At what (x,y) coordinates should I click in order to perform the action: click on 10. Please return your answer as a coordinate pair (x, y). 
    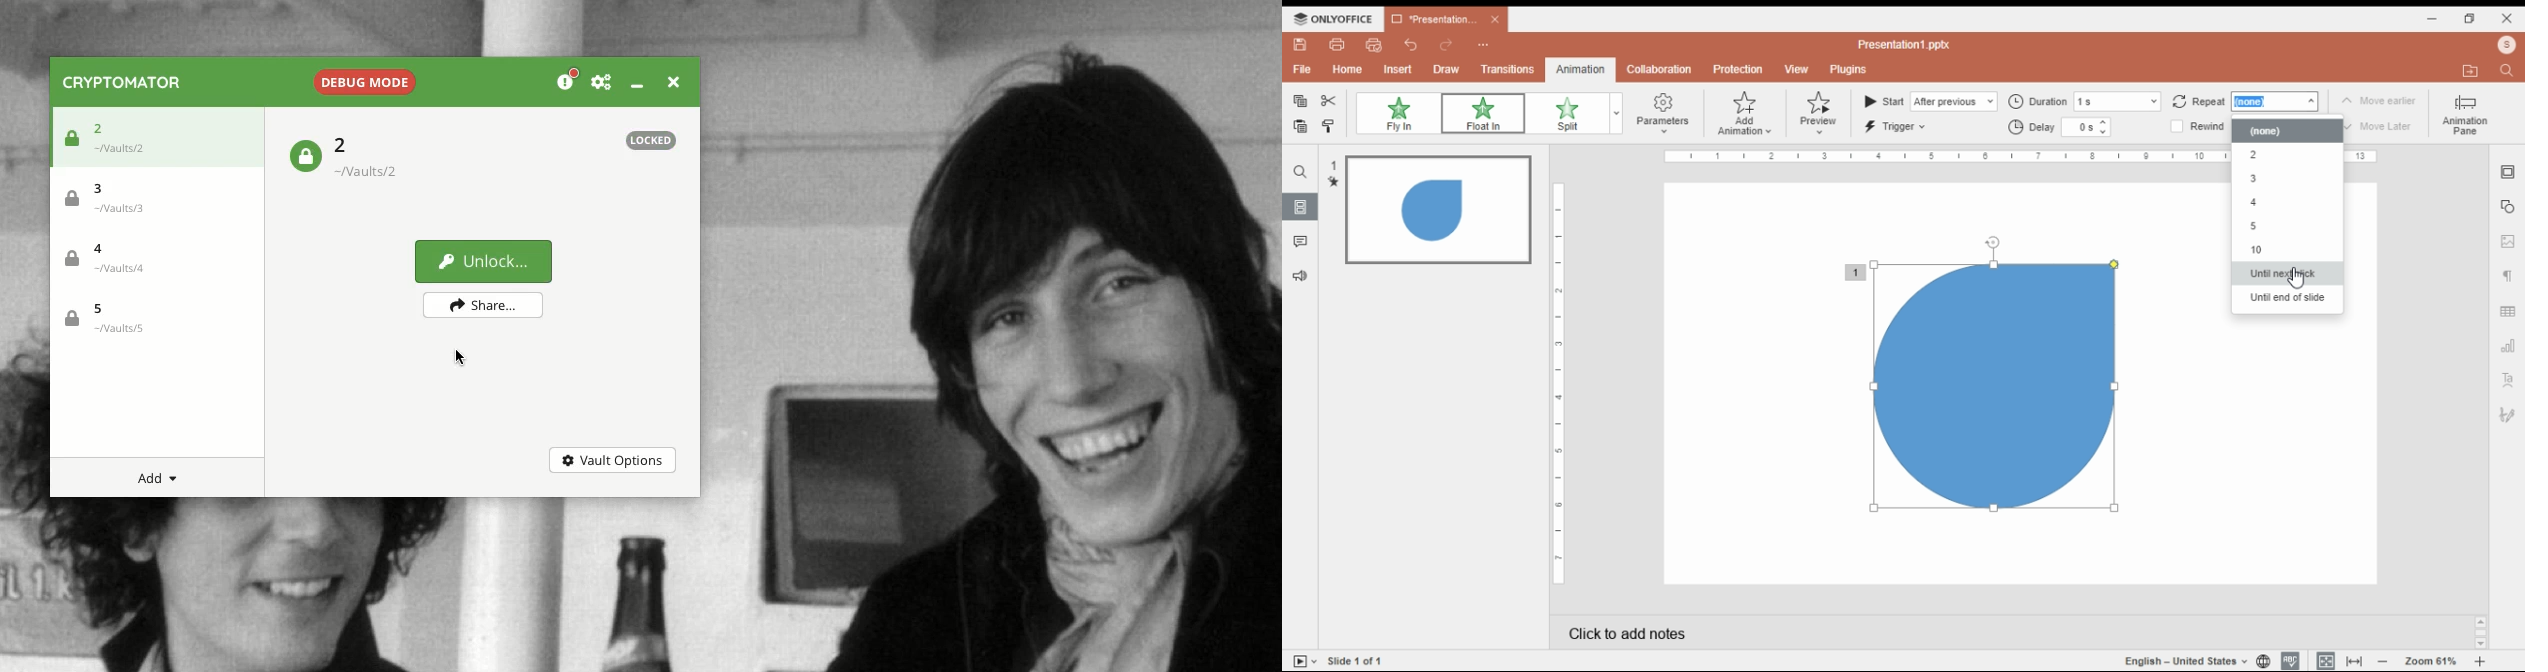
    Looking at the image, I should click on (2284, 249).